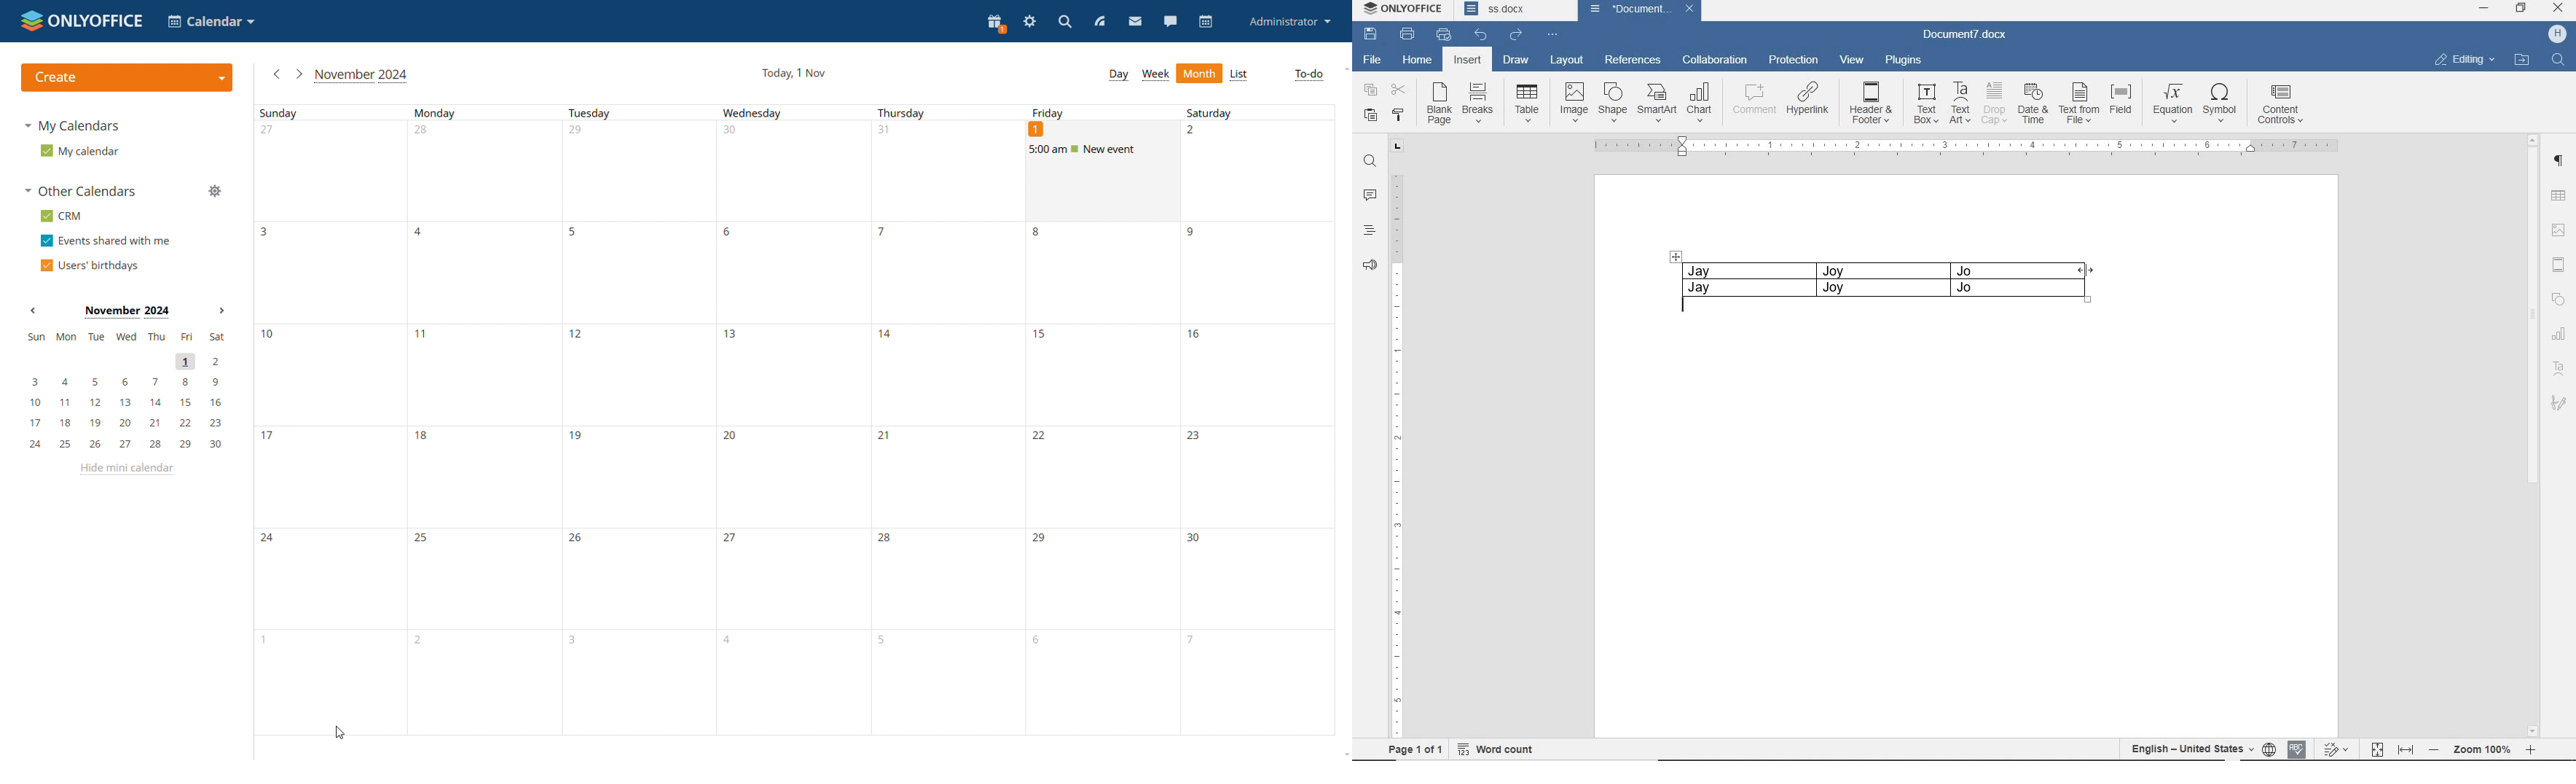  I want to click on feed, so click(1098, 21).